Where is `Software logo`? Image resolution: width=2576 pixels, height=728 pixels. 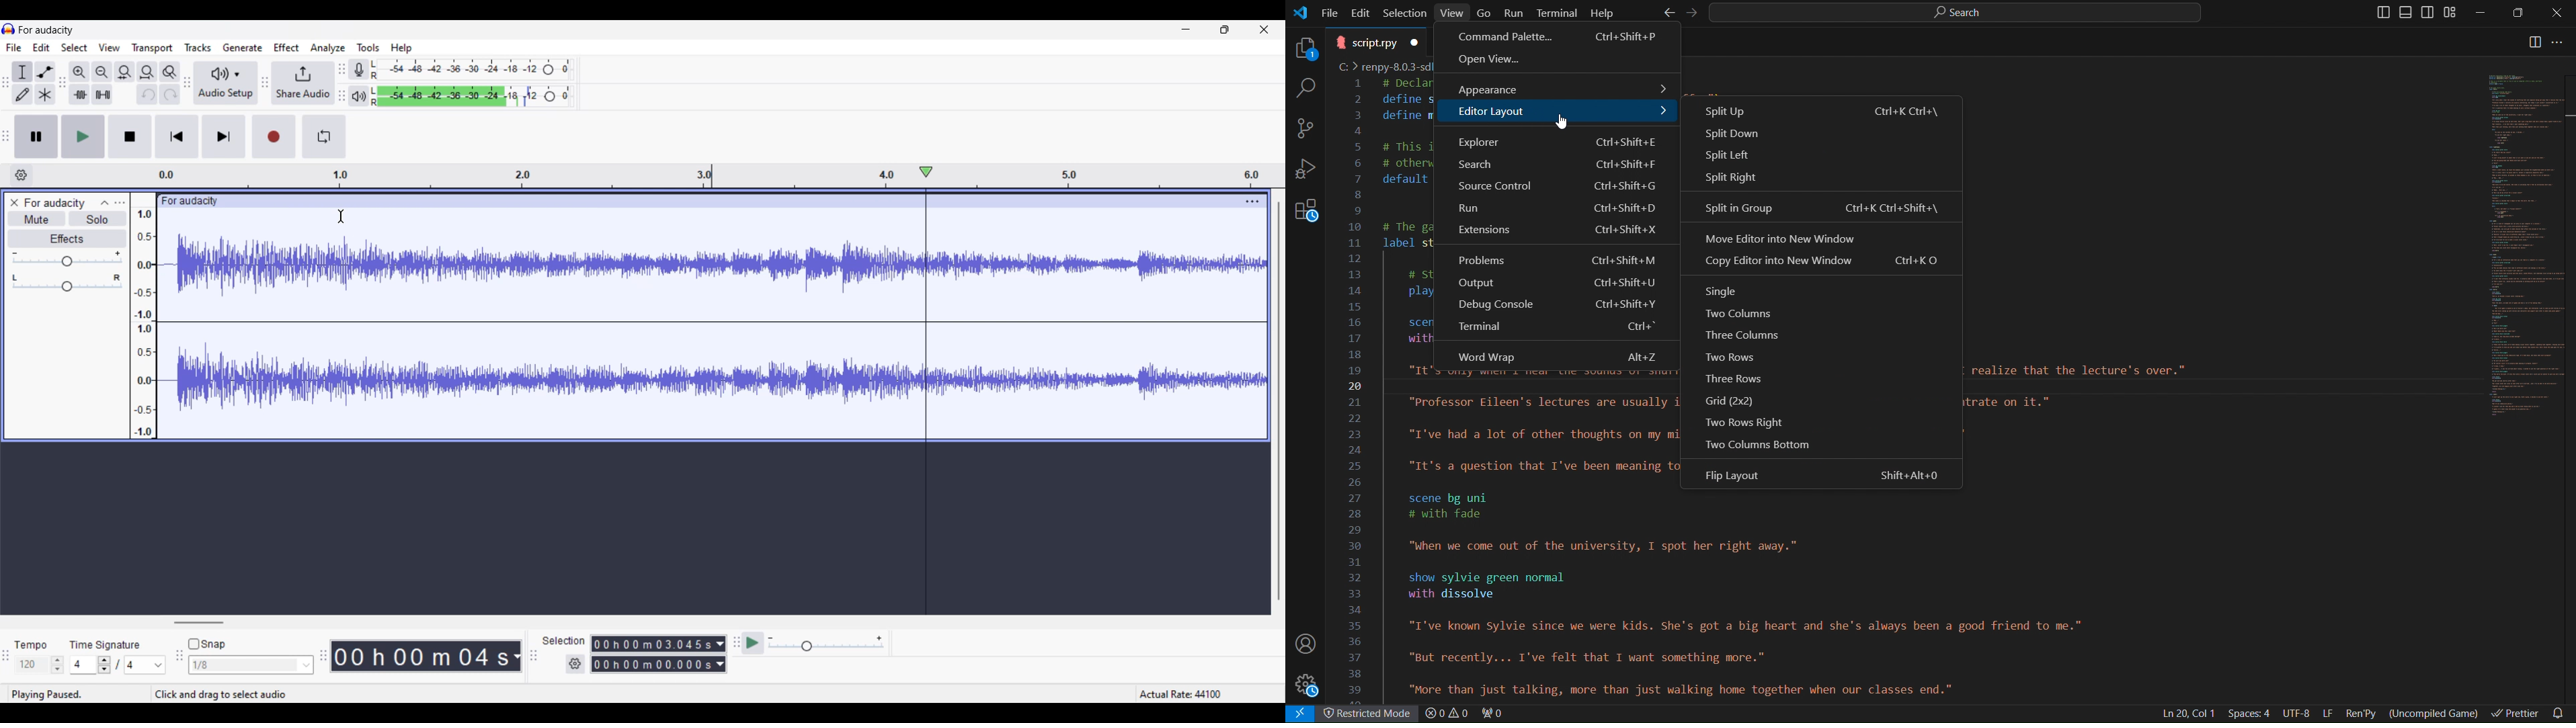
Software logo is located at coordinates (9, 29).